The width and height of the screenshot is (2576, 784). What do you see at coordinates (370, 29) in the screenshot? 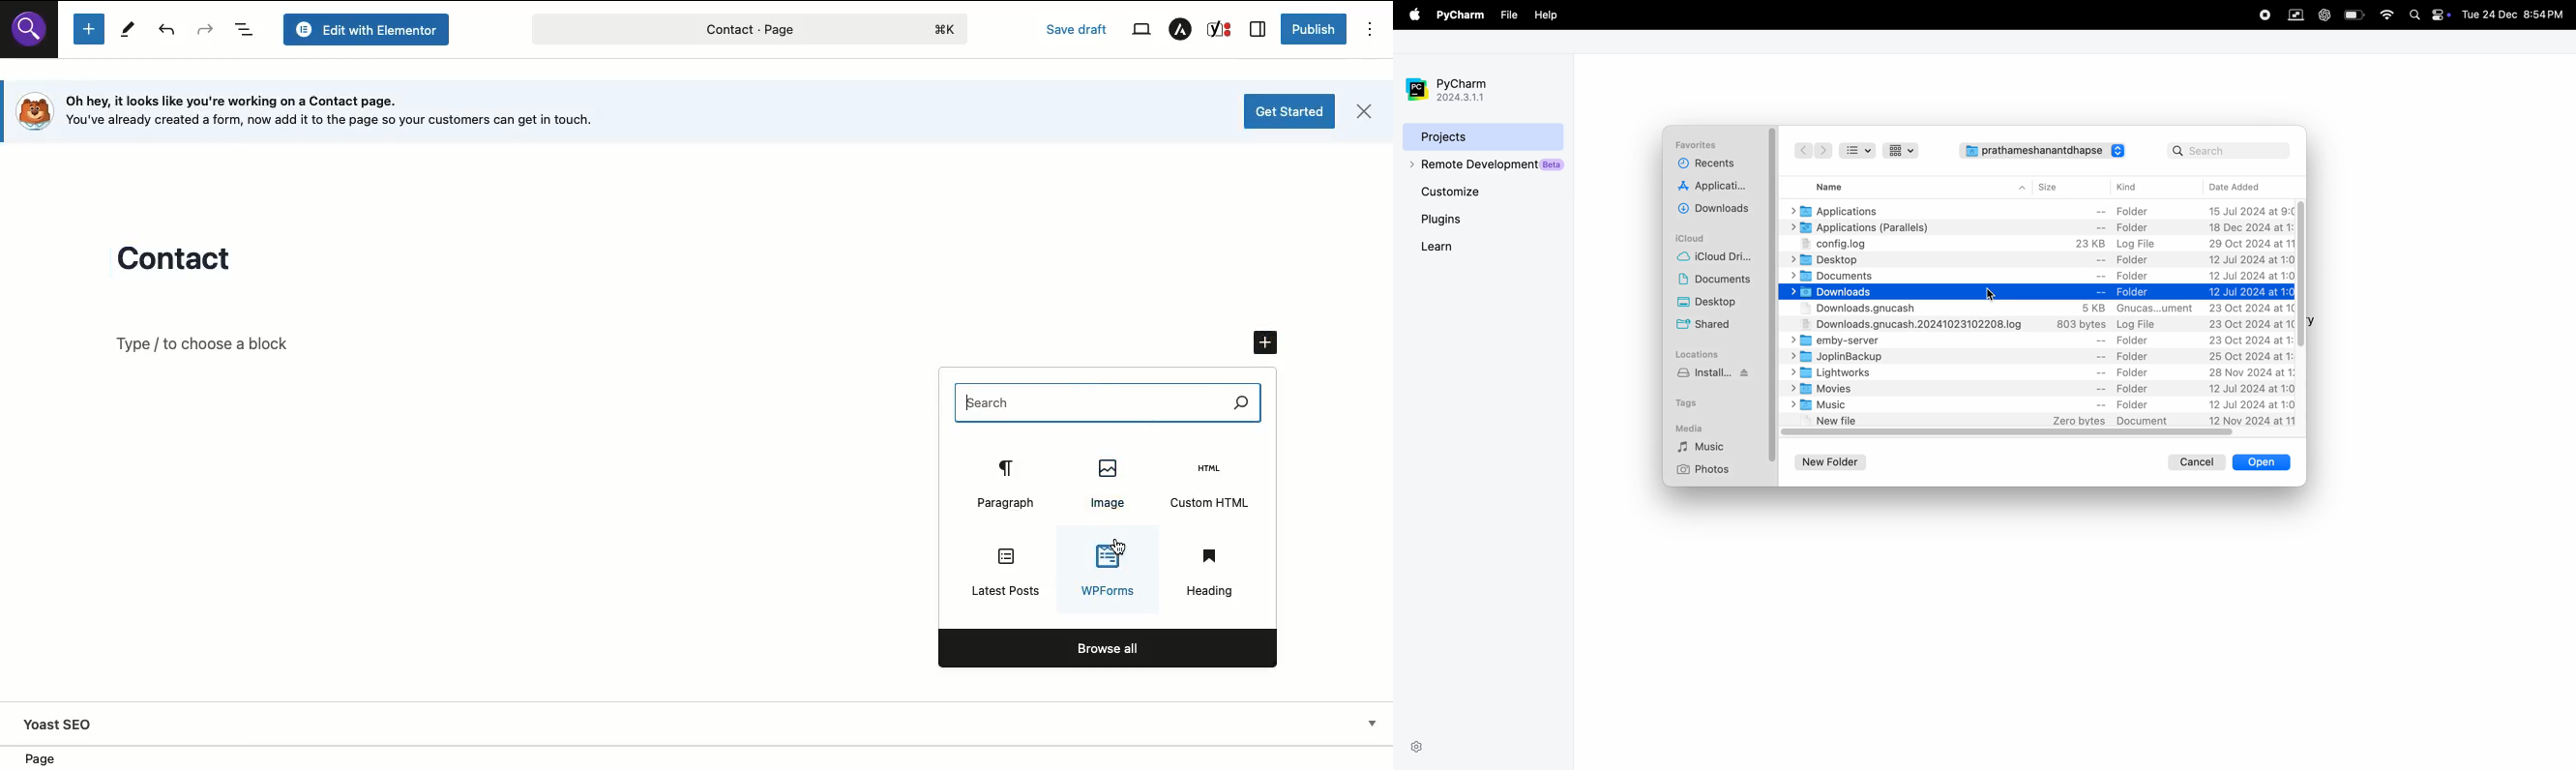
I see `Edit with elementor` at bounding box center [370, 29].